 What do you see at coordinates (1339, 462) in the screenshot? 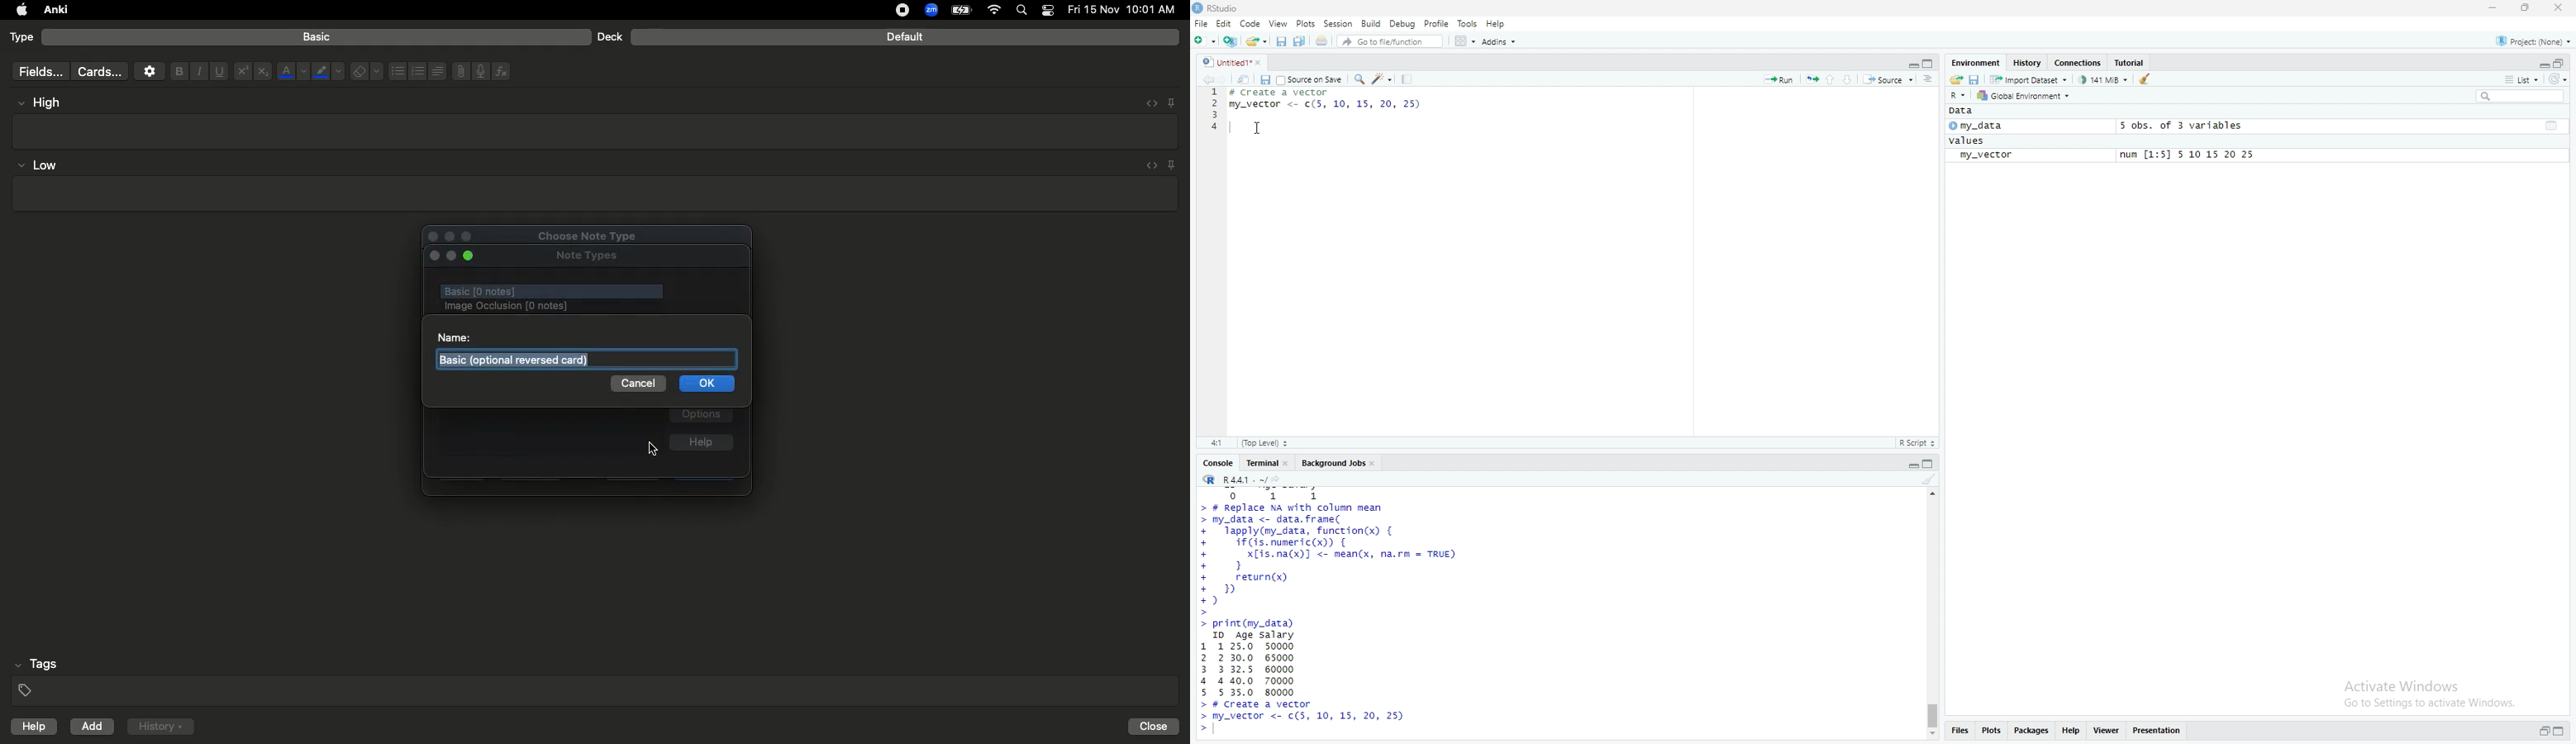
I see `Background jobs` at bounding box center [1339, 462].